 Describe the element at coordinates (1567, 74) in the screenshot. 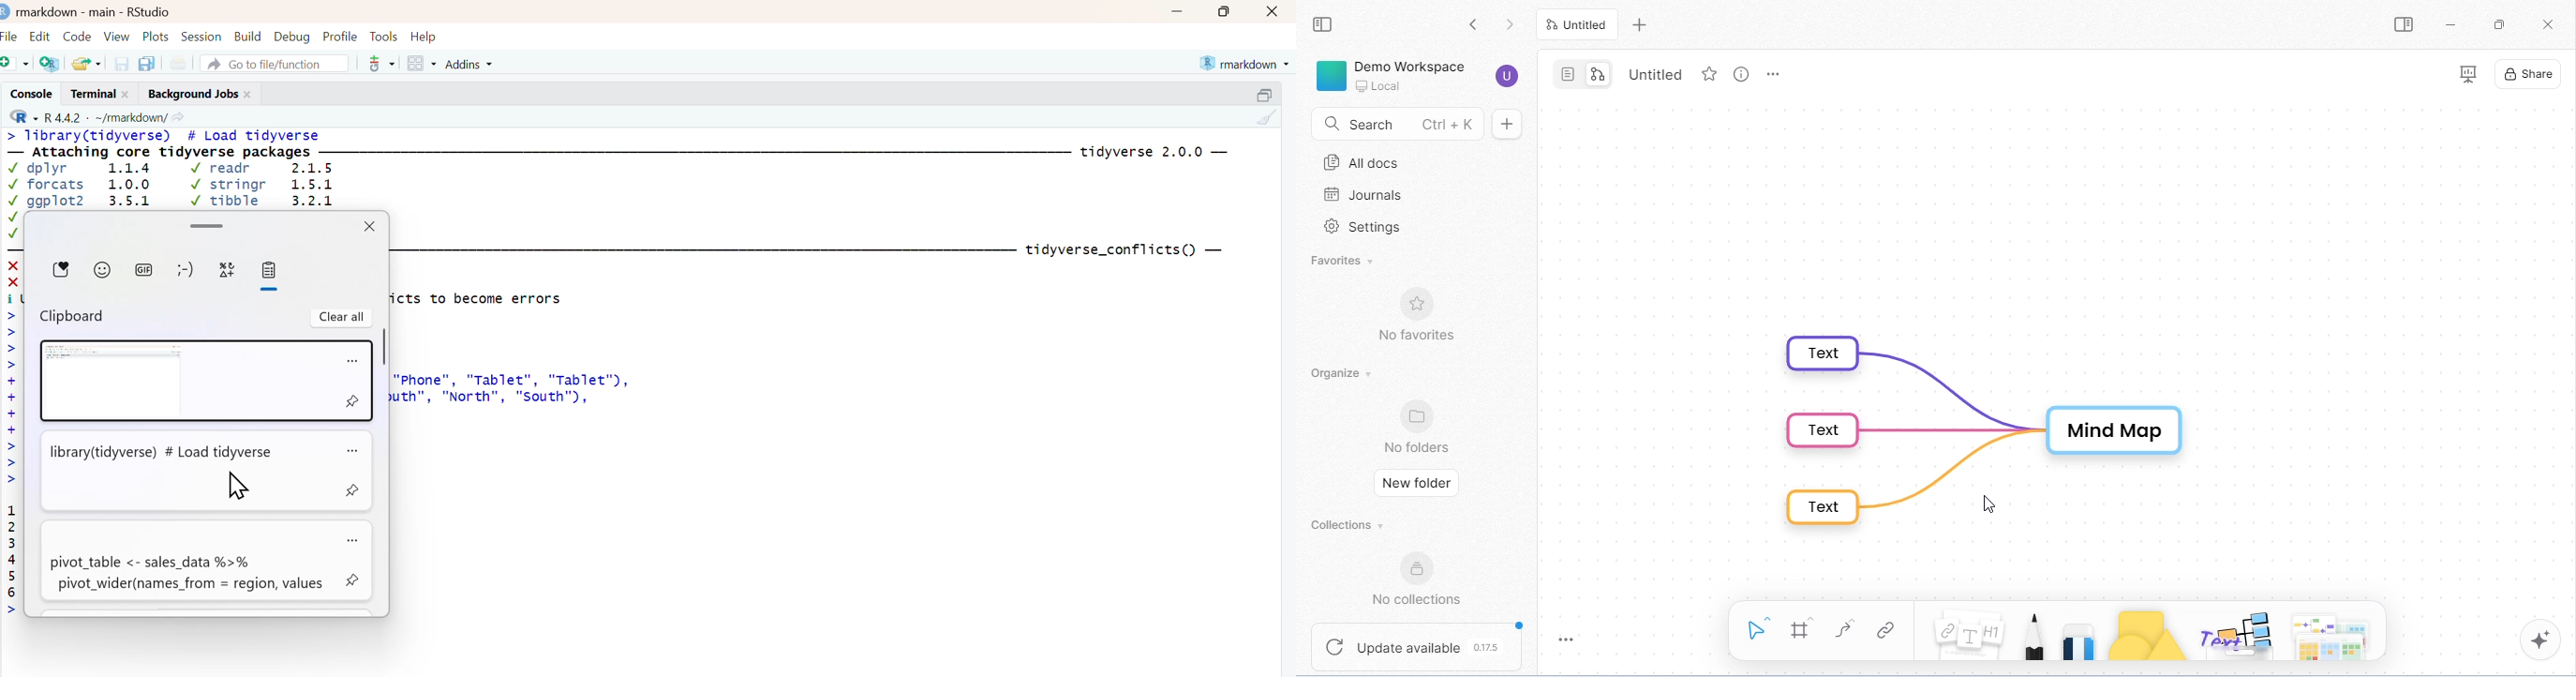

I see `page mode` at that location.